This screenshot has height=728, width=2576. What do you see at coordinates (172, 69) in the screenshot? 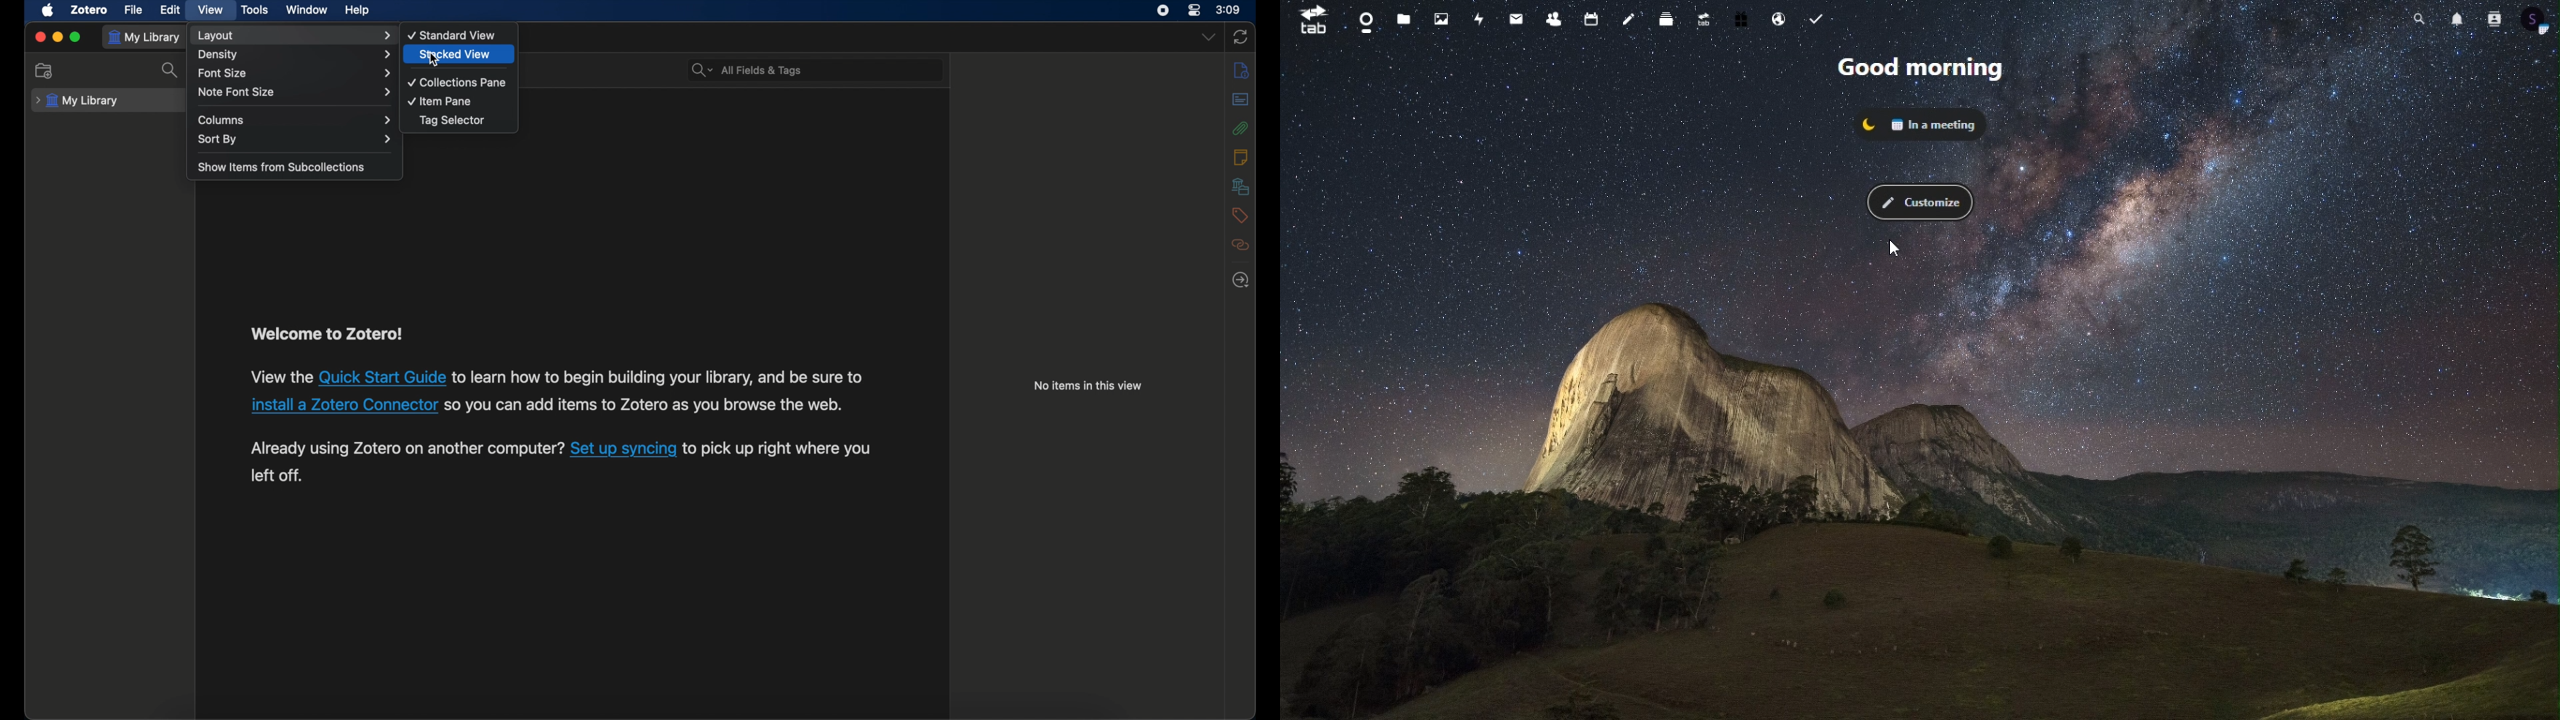
I see `search` at bounding box center [172, 69].